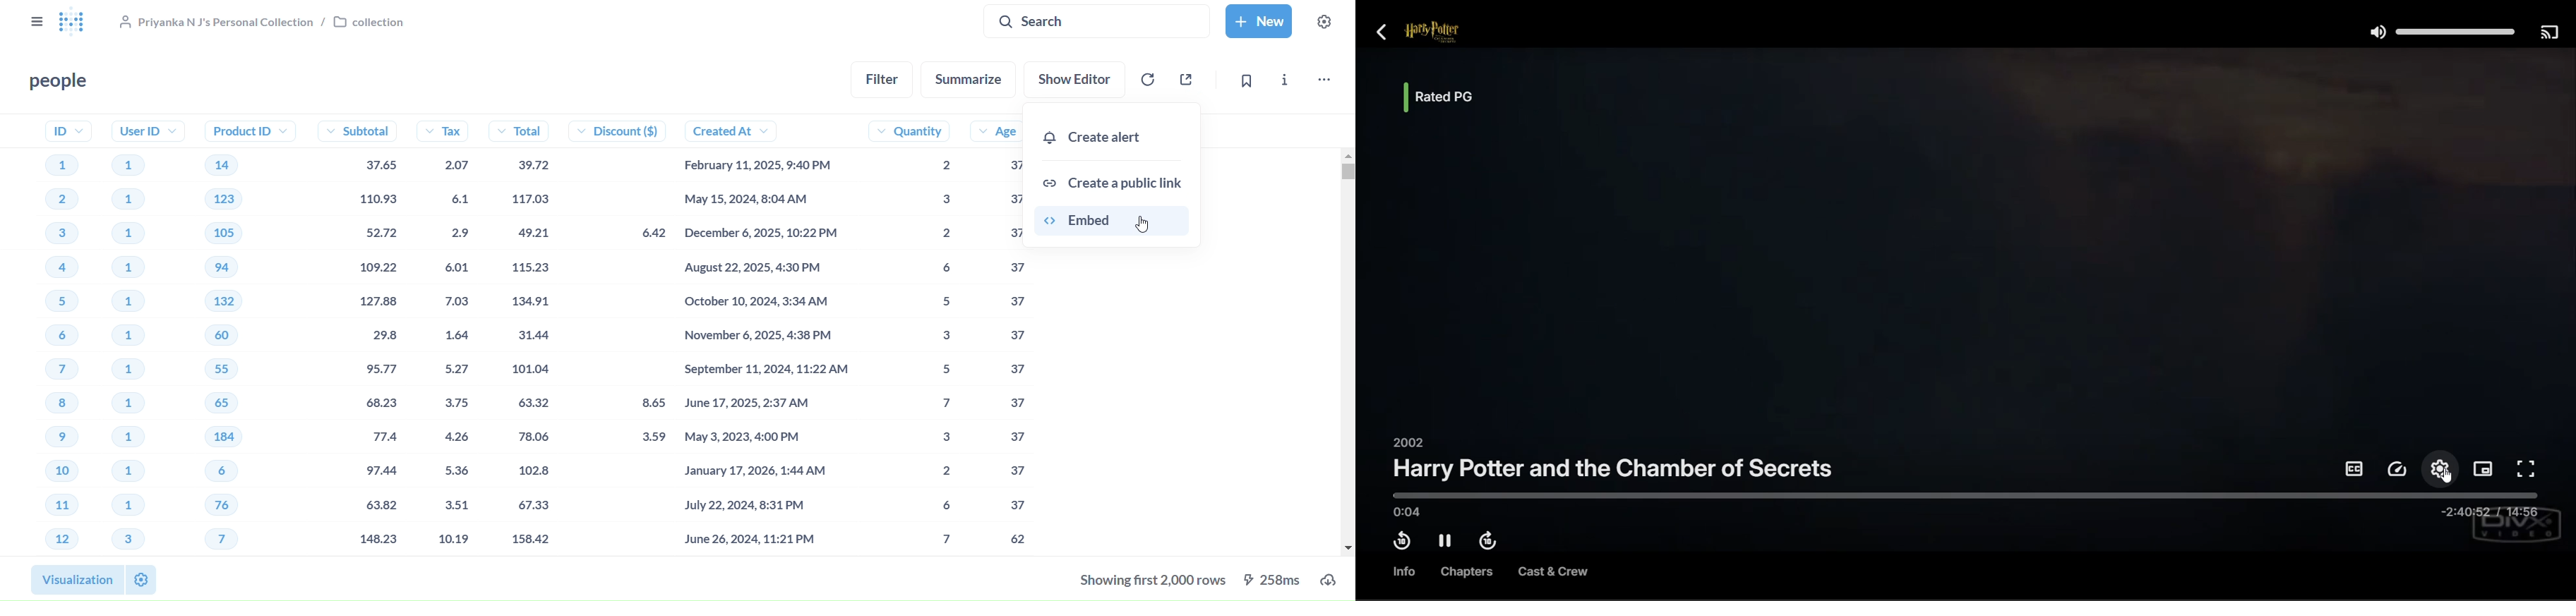 The width and height of the screenshot is (2576, 616). I want to click on Elapsed Time, so click(1406, 513).